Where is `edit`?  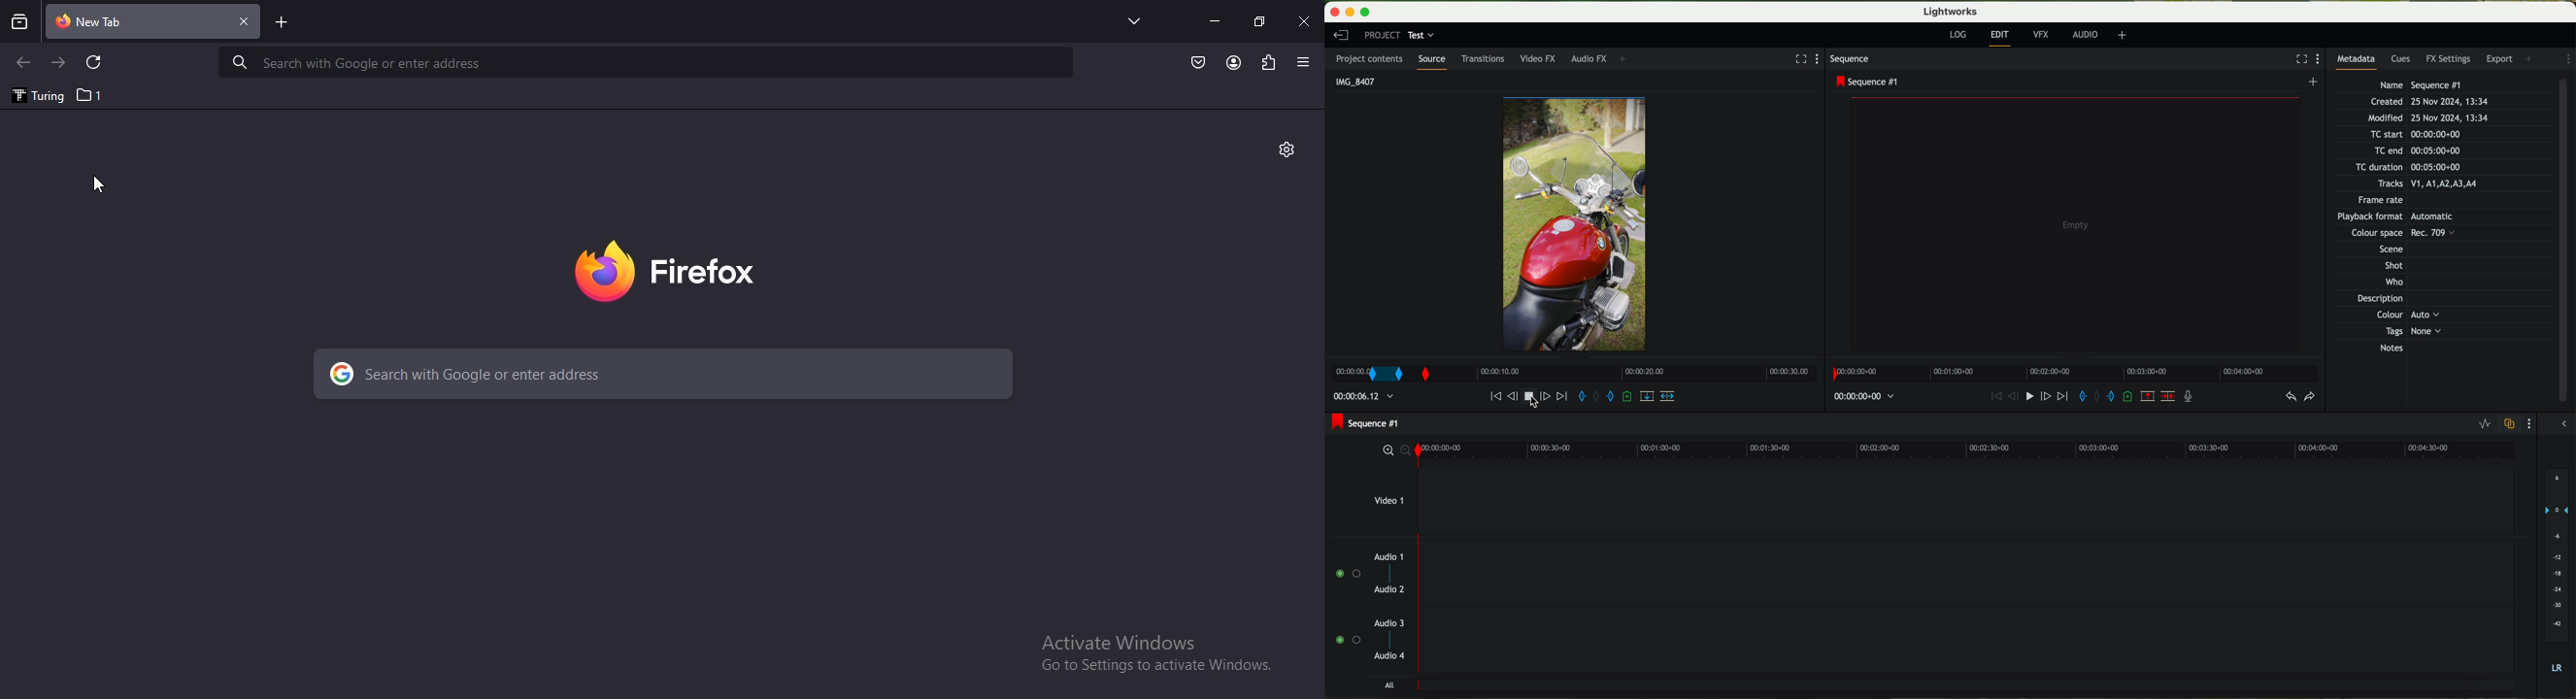
edit is located at coordinates (2001, 38).